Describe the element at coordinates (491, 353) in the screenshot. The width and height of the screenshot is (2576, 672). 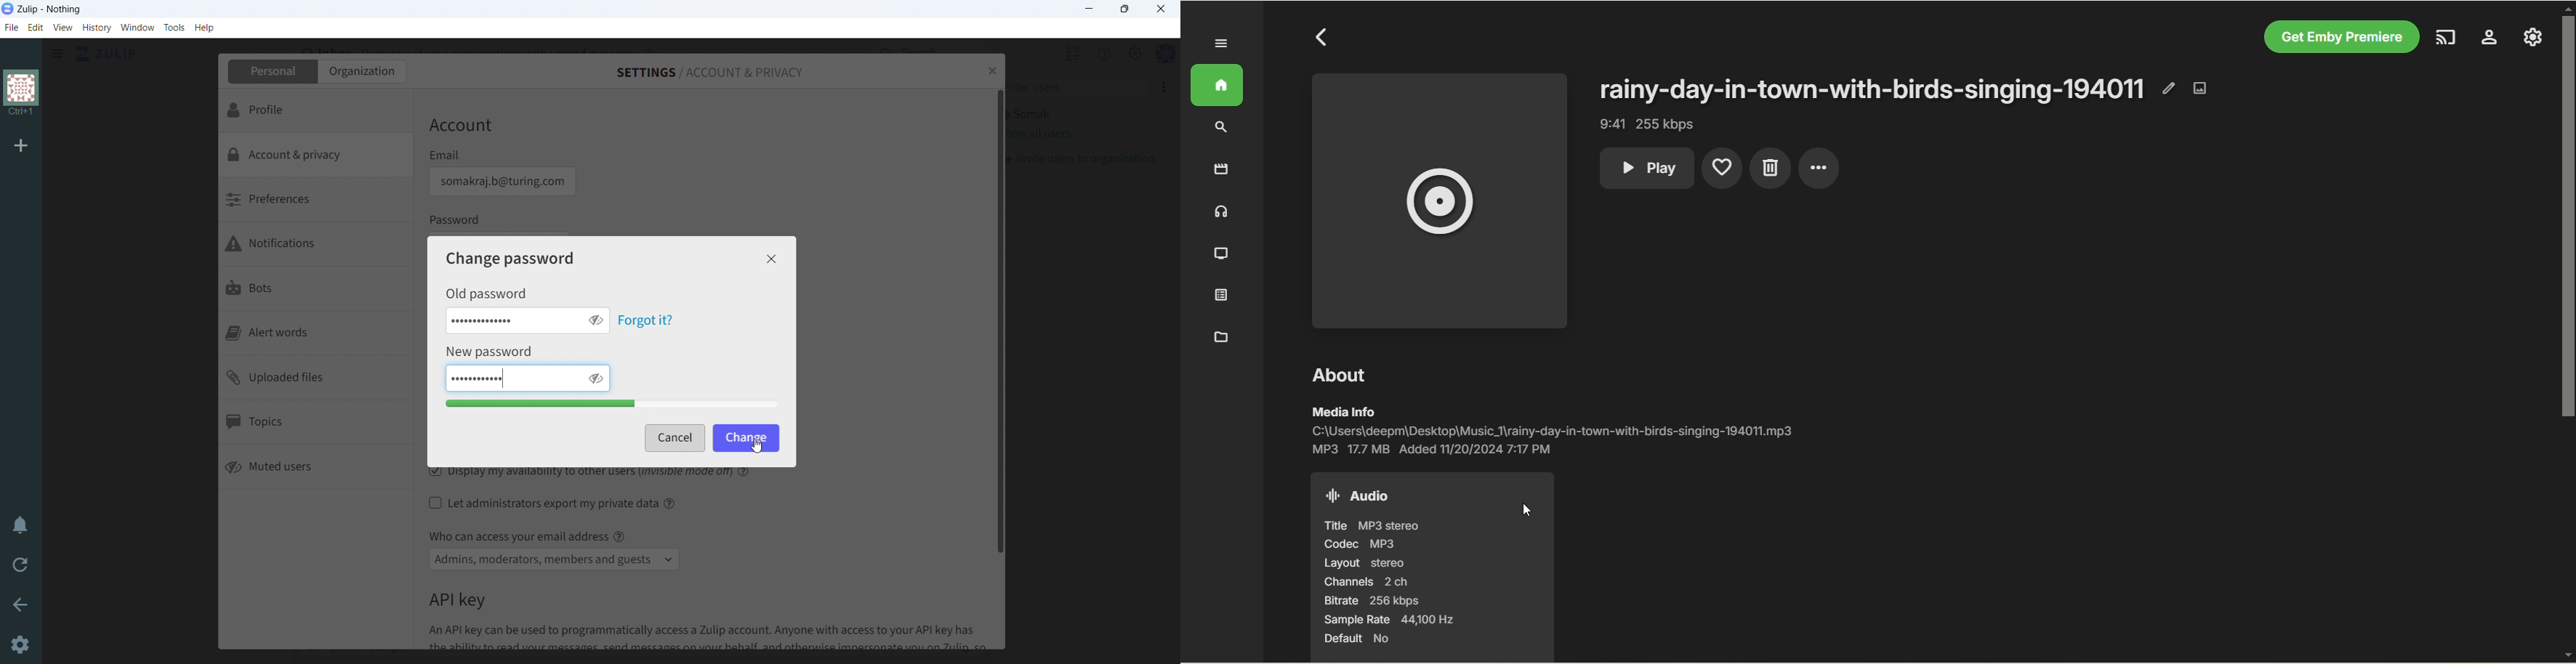
I see `New Password` at that location.